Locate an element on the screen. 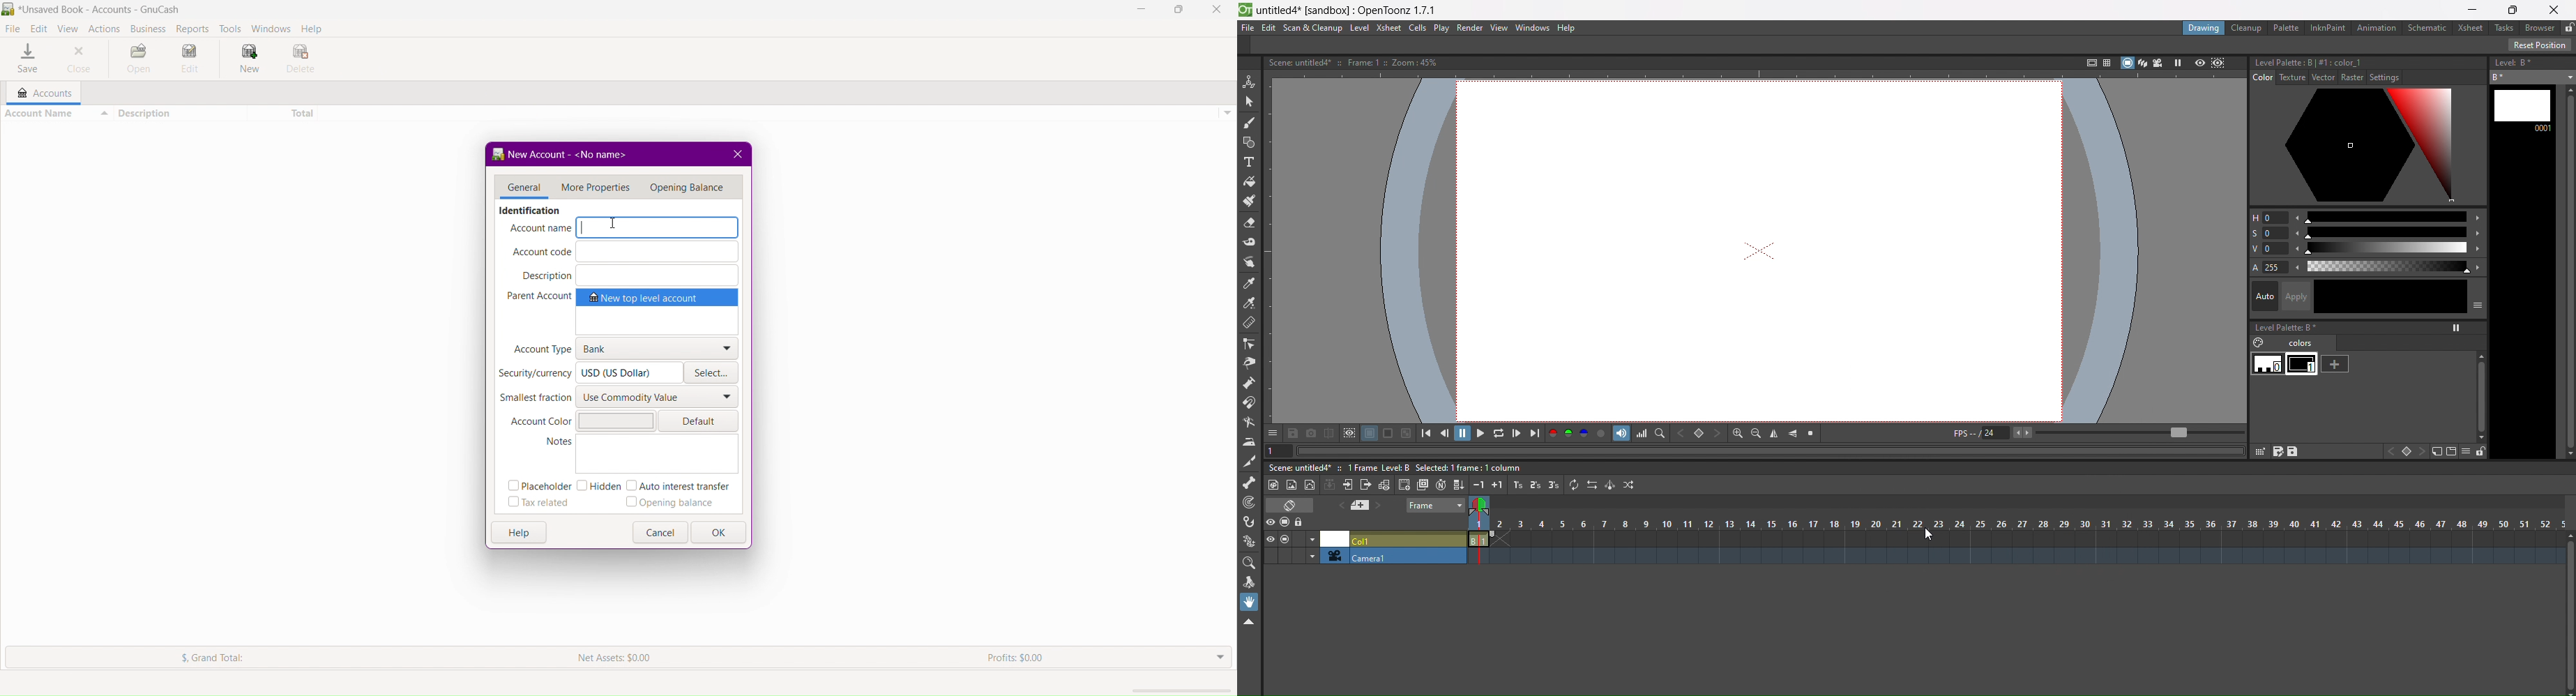 This screenshot has height=700, width=2576. Smallest fraction is located at coordinates (621, 398).